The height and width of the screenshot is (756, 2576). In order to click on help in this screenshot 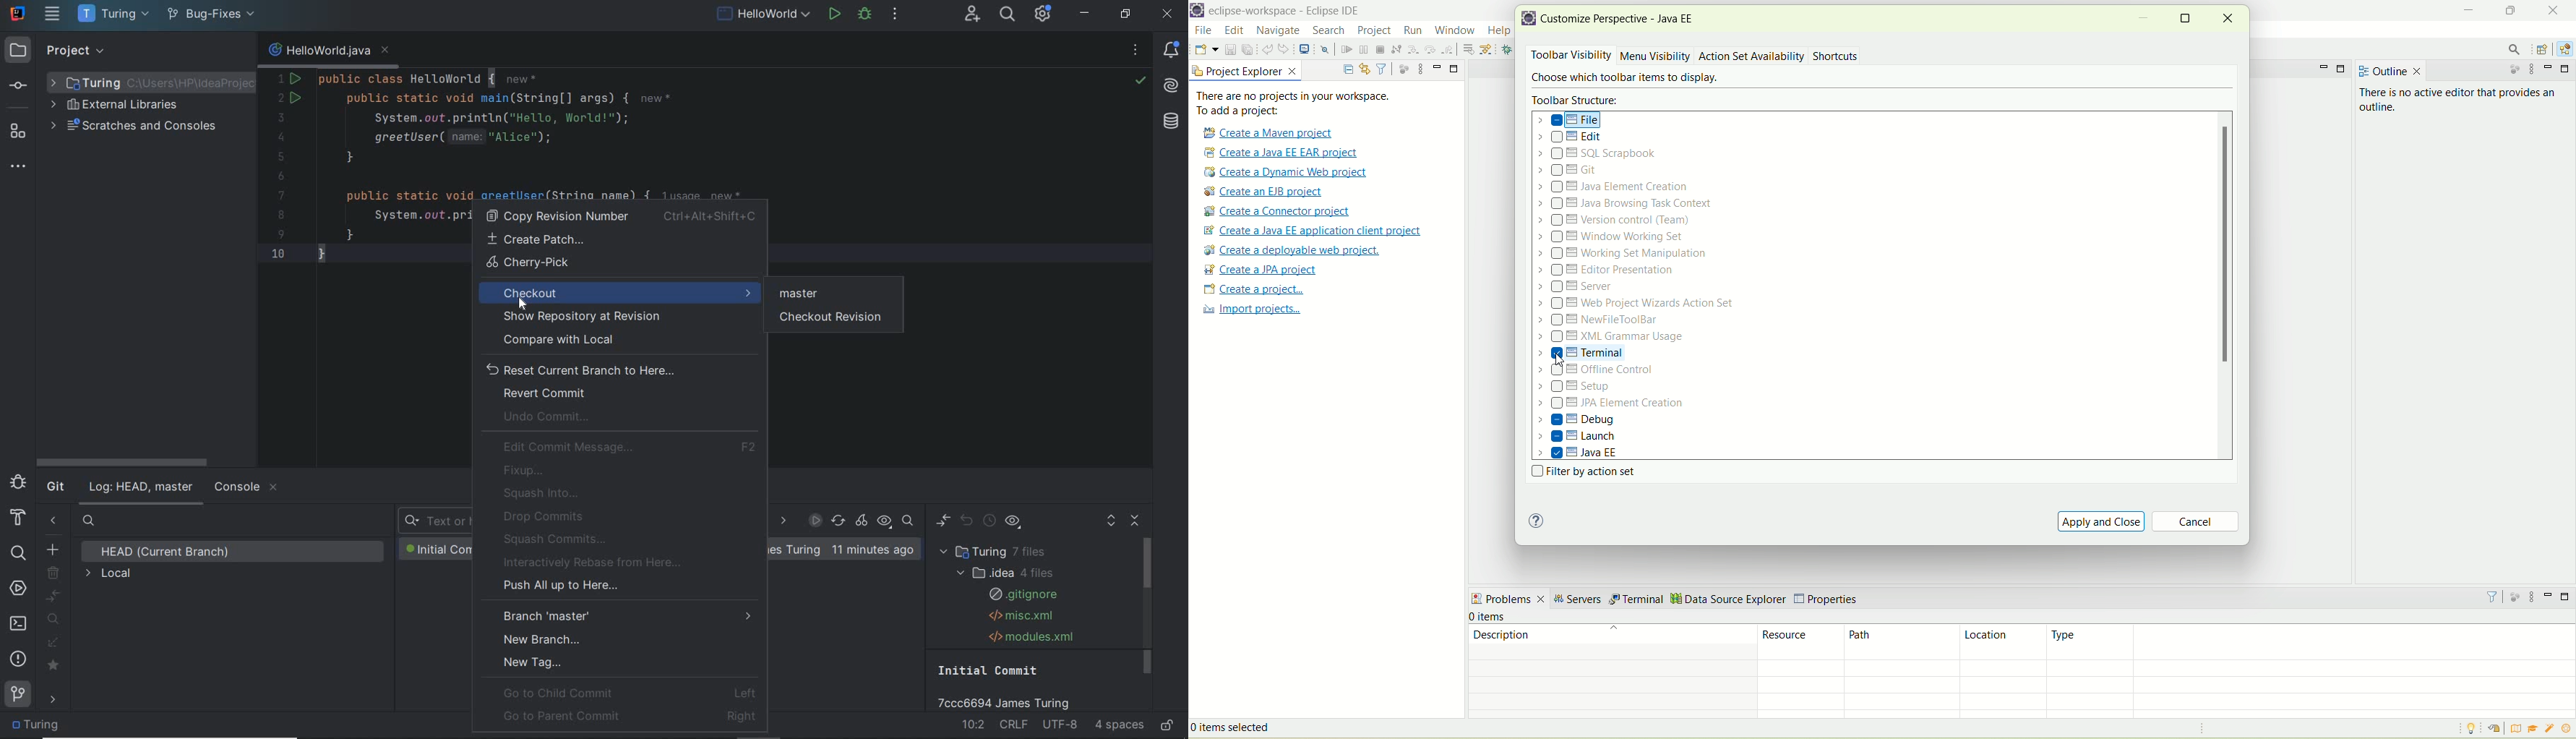, I will do `click(1499, 30)`.